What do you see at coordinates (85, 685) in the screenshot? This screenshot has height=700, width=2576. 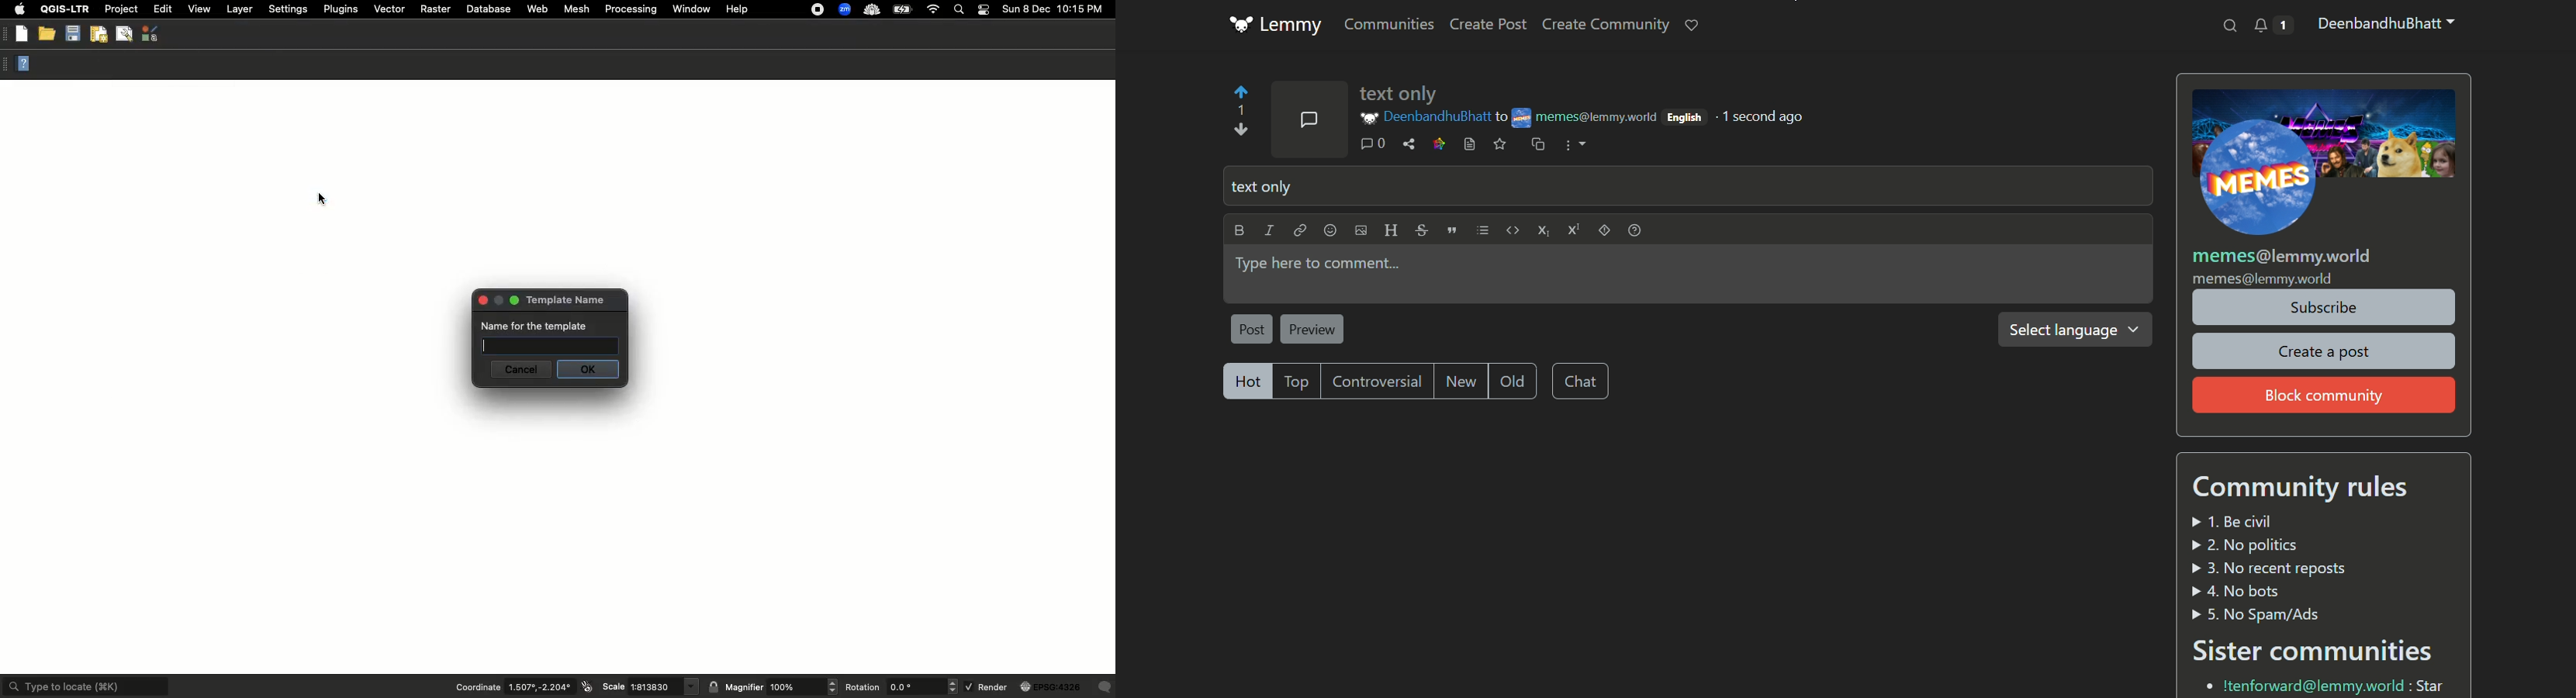 I see `Type to locate` at bounding box center [85, 685].